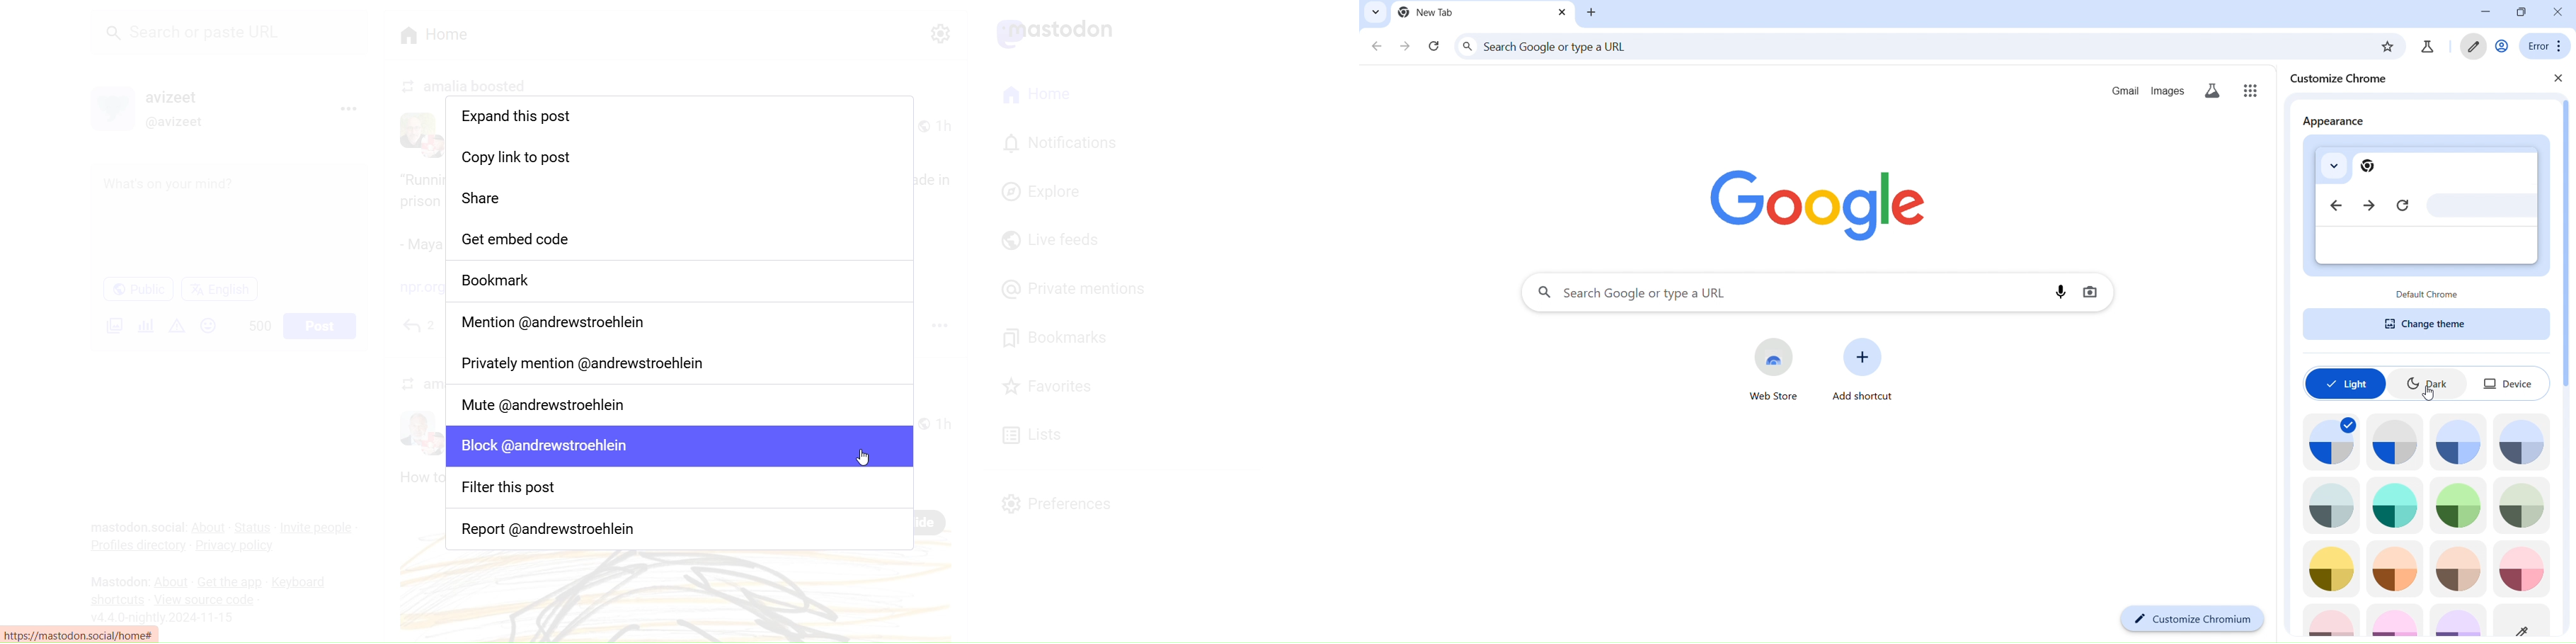 The width and height of the screenshot is (2576, 644). I want to click on image, so click(1845, 205).